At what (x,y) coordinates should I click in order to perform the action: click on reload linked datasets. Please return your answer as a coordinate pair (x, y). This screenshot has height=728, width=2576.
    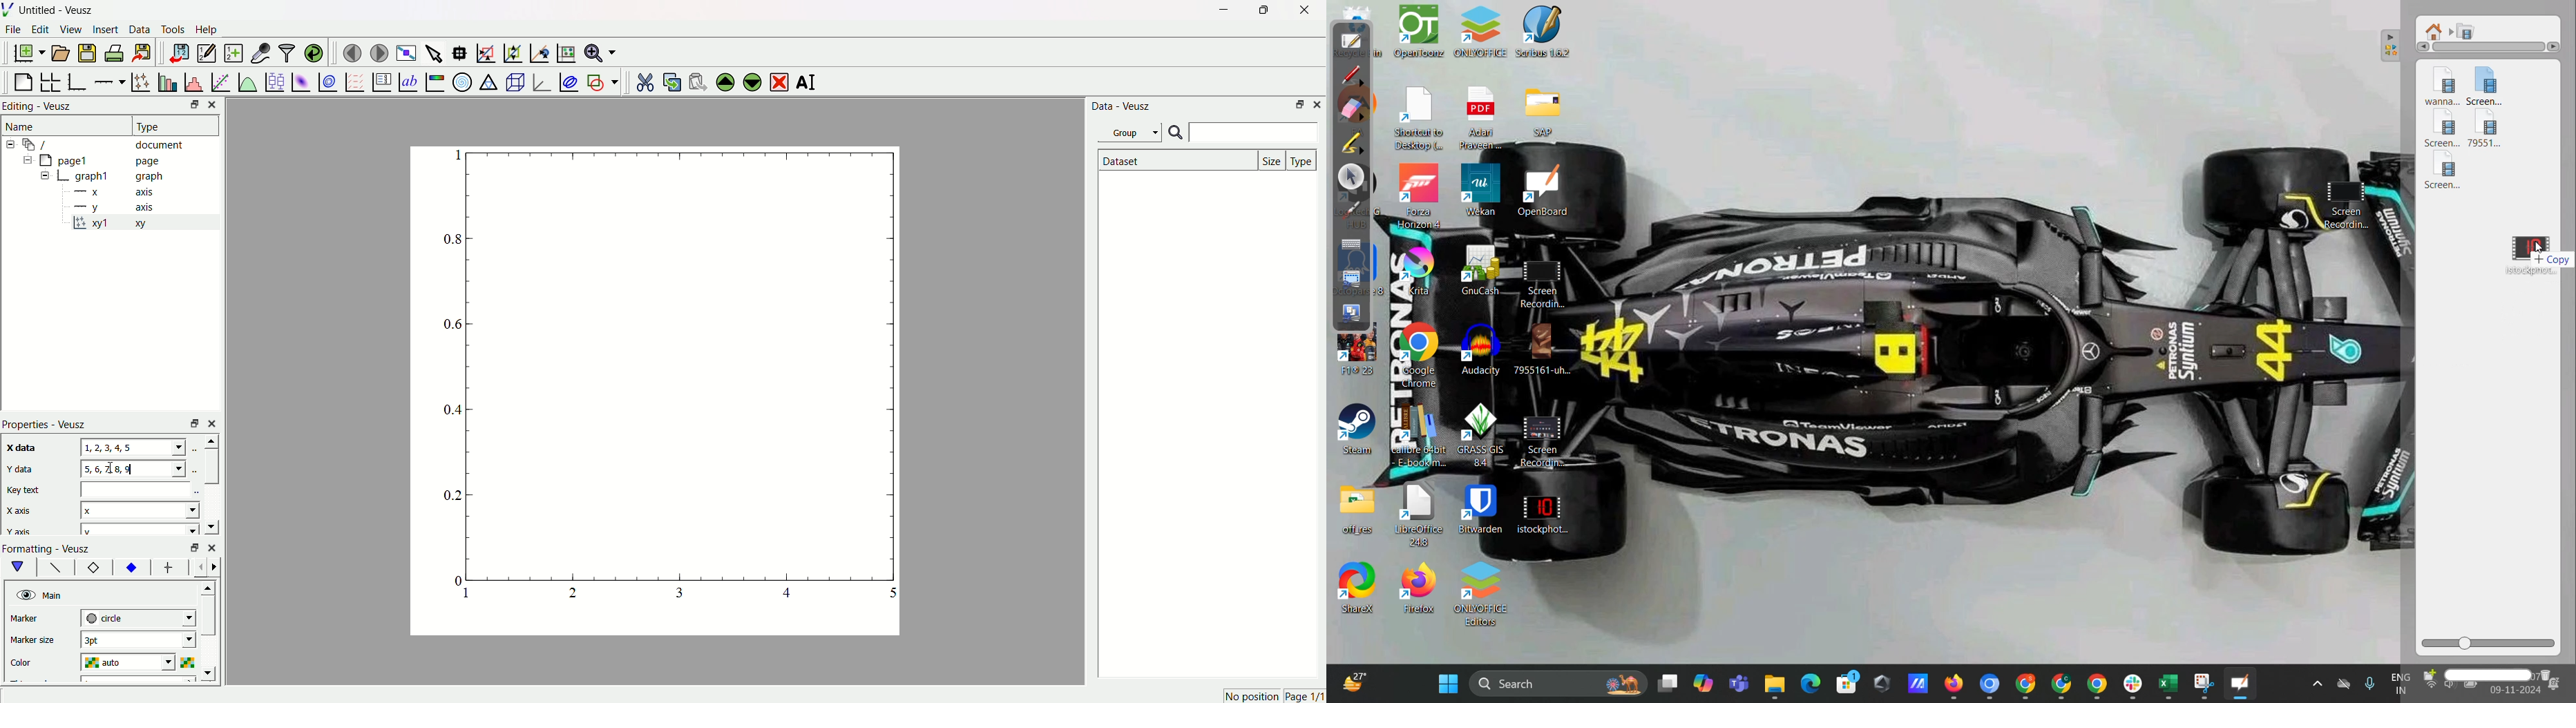
    Looking at the image, I should click on (314, 51).